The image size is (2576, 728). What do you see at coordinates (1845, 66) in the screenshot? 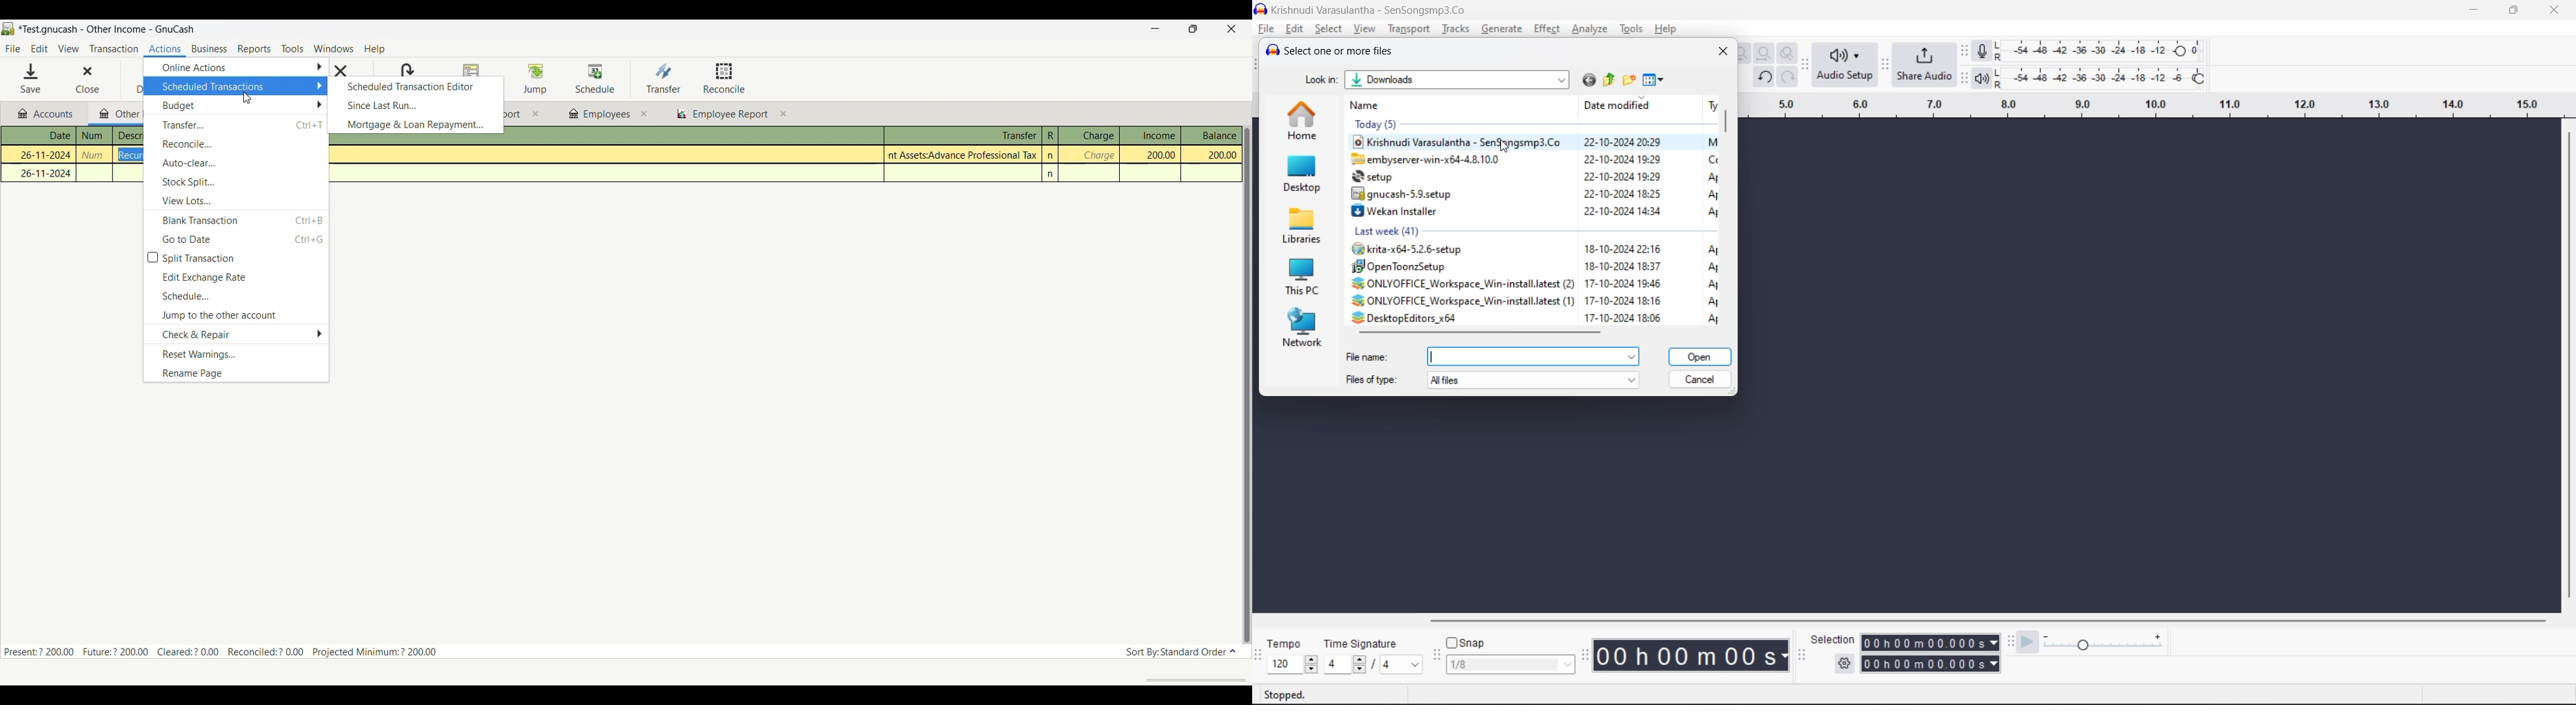
I see `audio setup` at bounding box center [1845, 66].